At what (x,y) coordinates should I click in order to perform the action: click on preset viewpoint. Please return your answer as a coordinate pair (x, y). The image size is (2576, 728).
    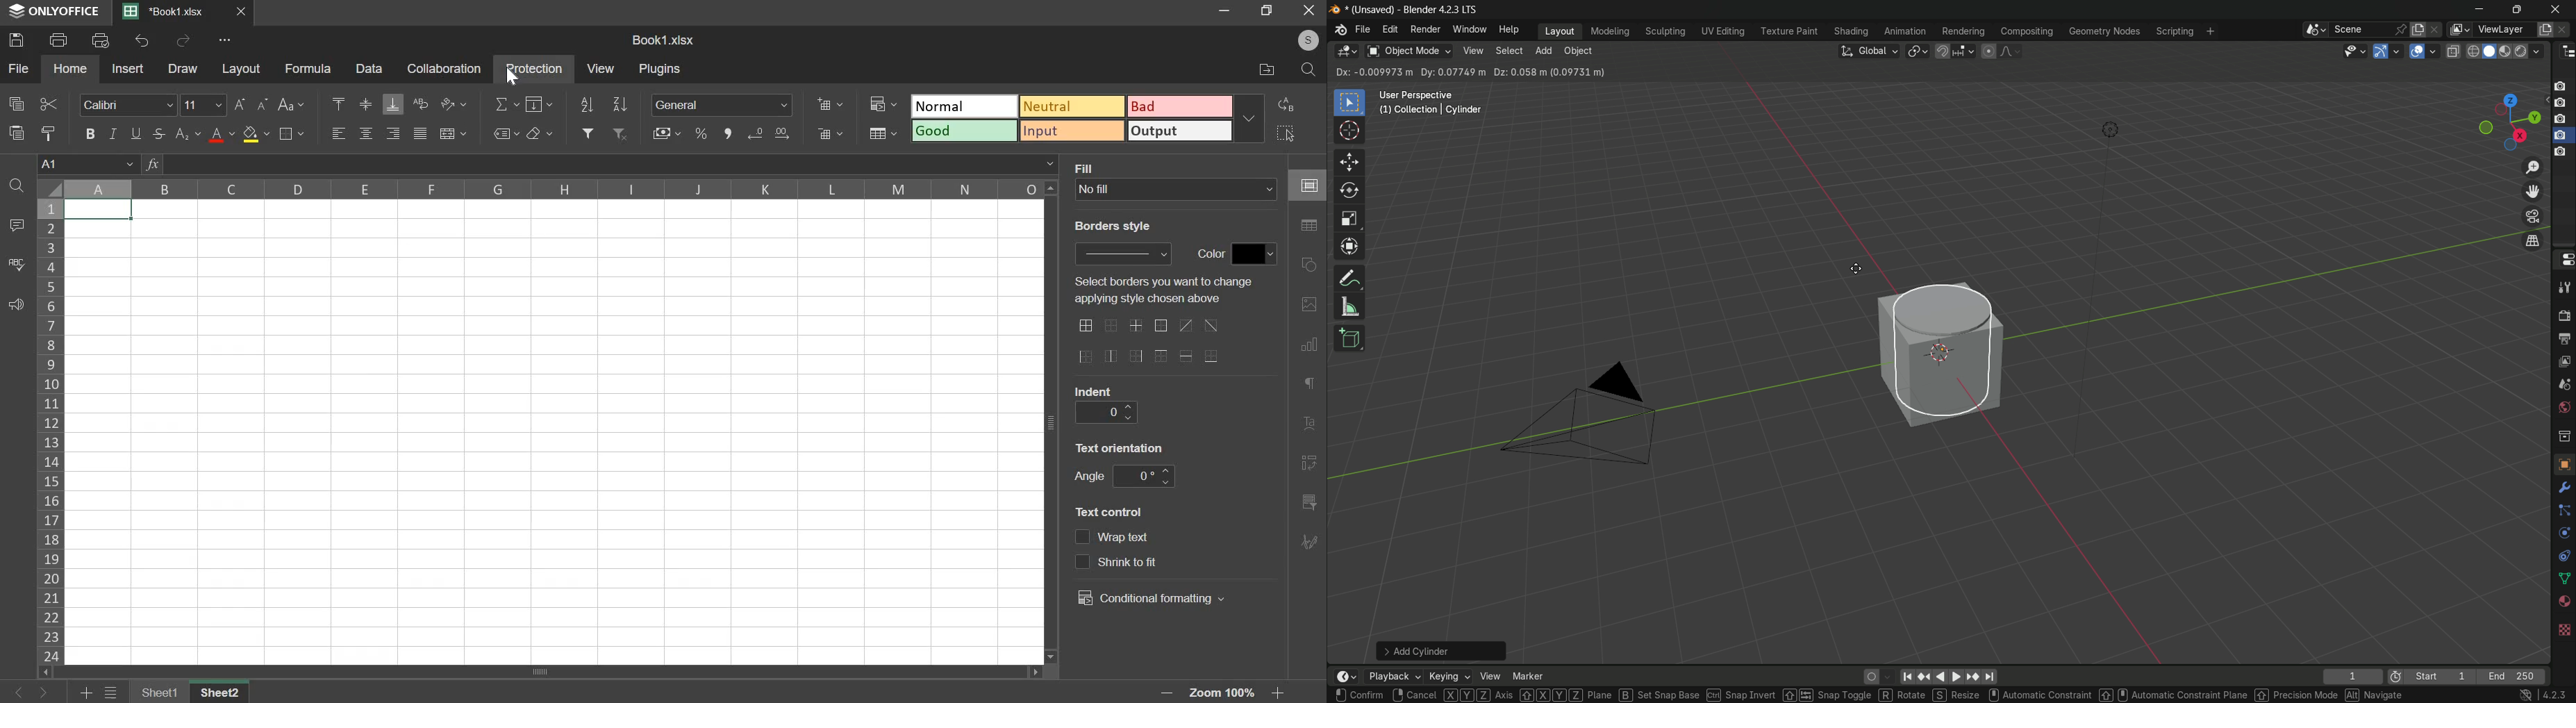
    Looking at the image, I should click on (2509, 122).